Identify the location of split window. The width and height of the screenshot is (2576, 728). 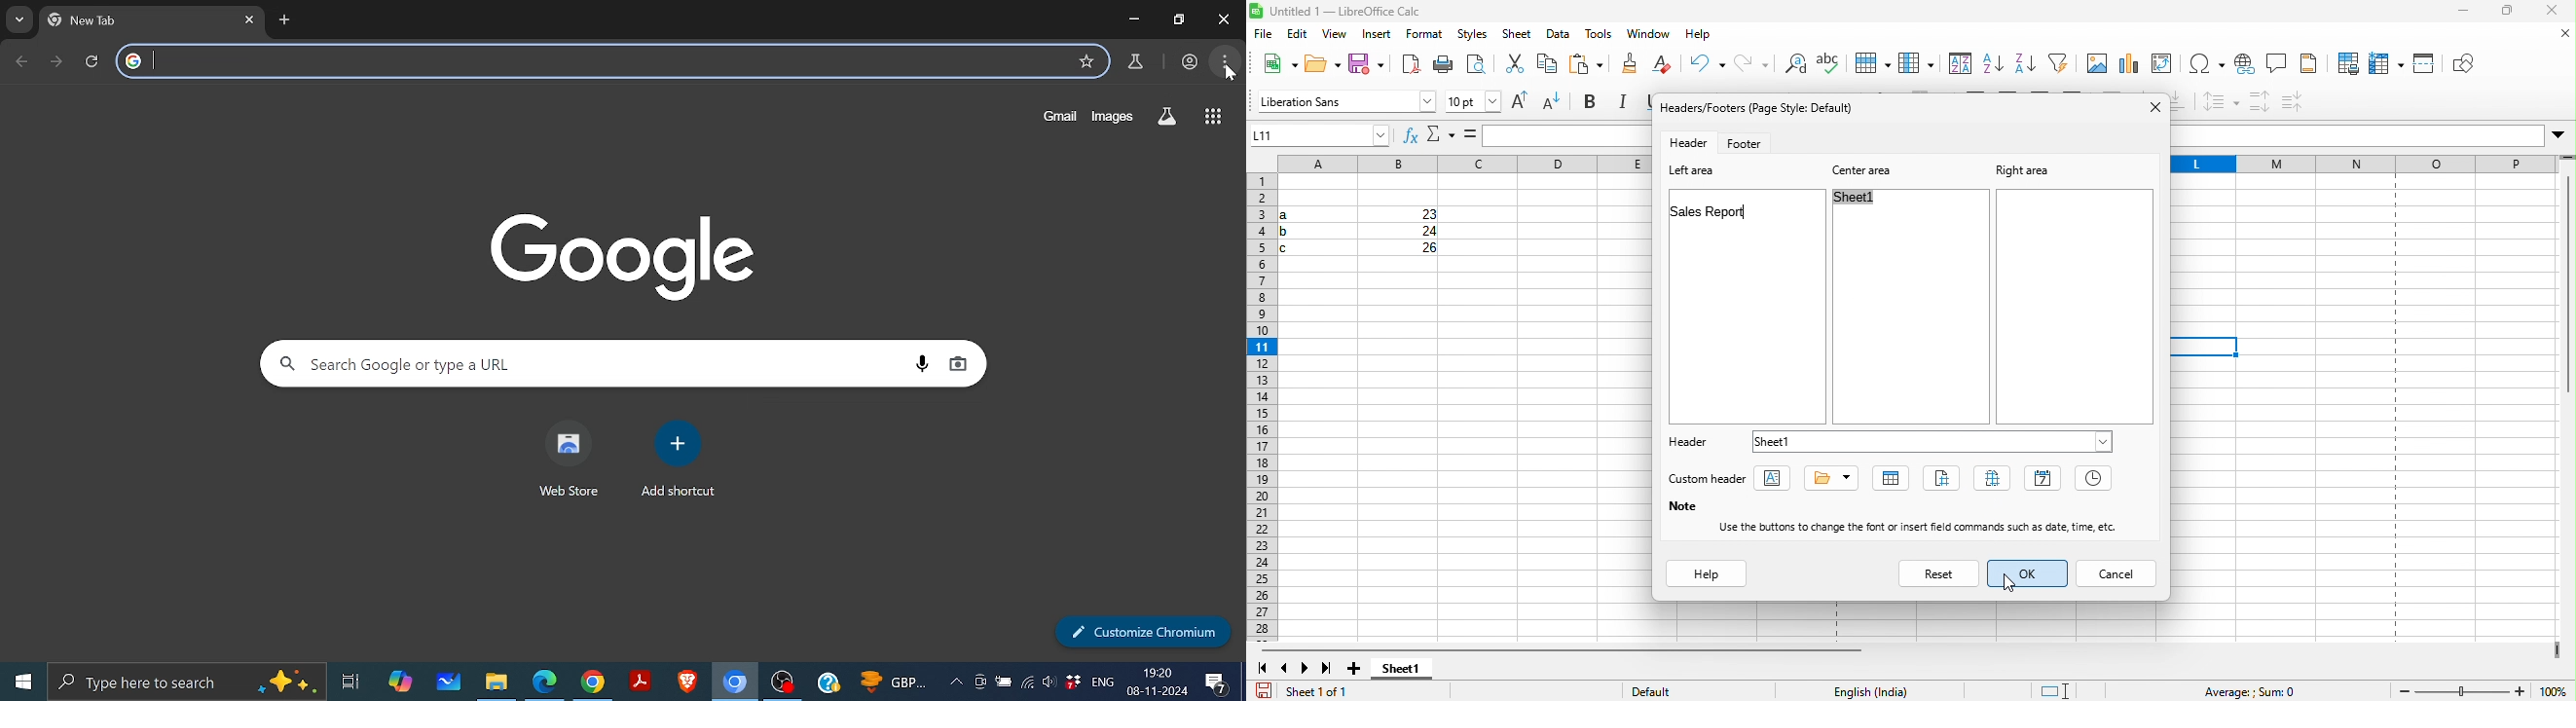
(2423, 64).